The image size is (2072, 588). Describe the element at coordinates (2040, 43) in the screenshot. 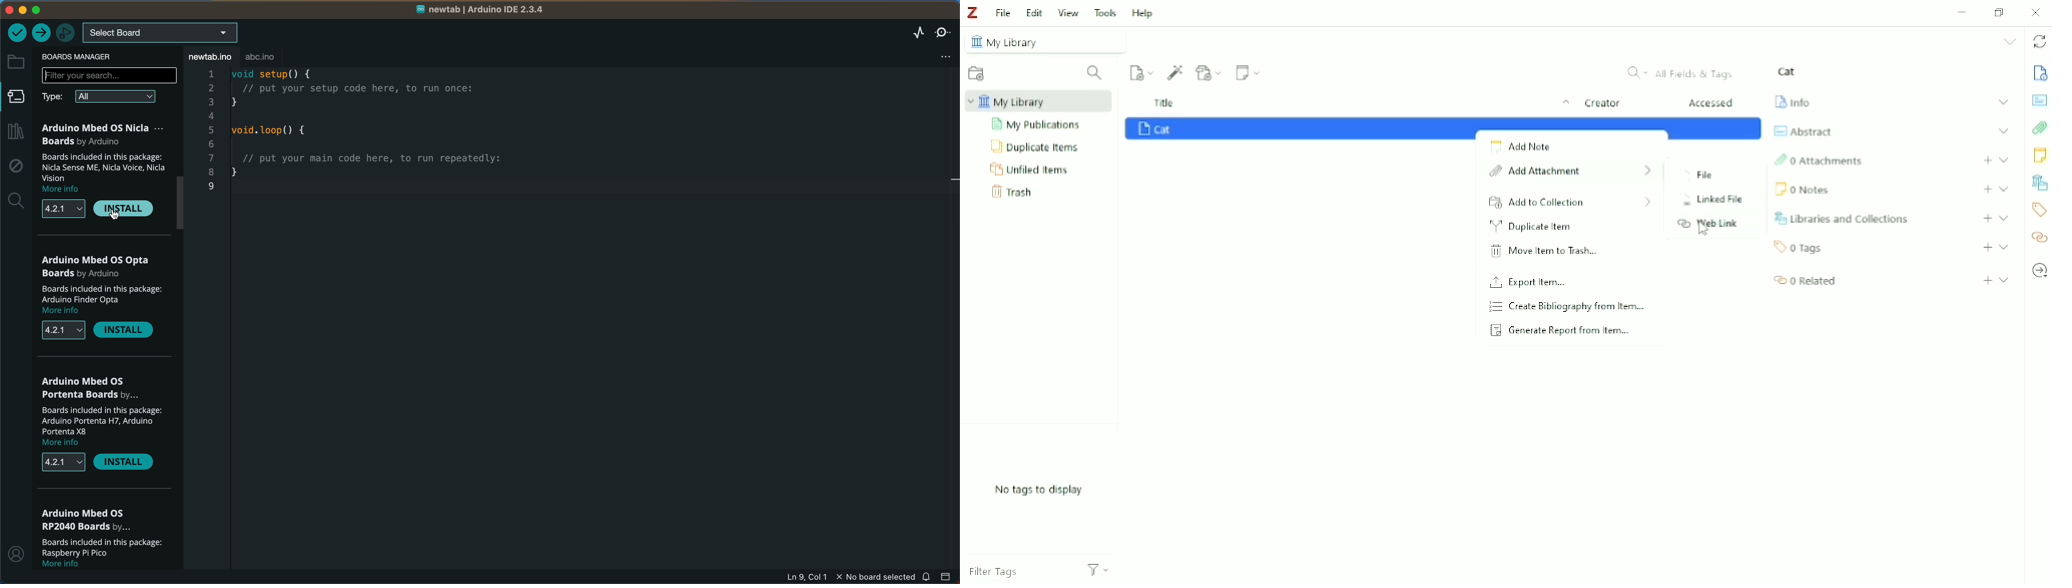

I see `Sync` at that location.